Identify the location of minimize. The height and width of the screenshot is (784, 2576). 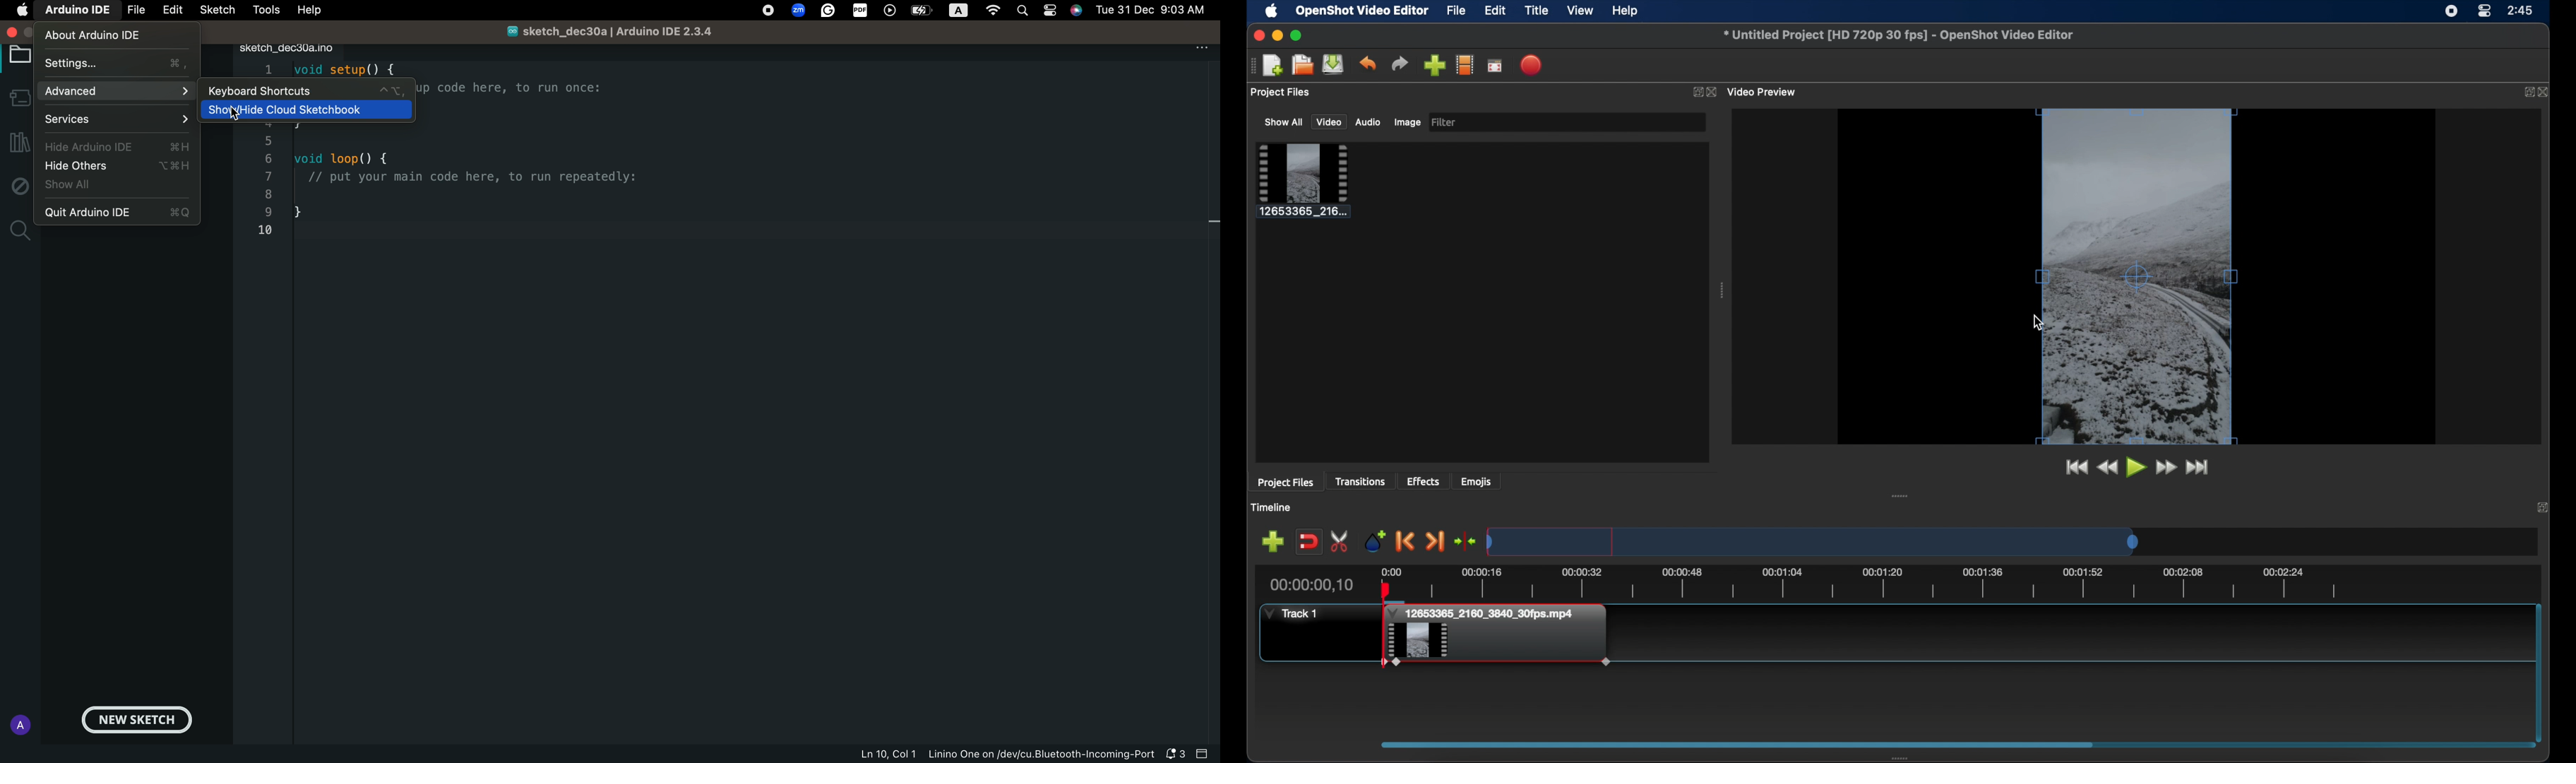
(1277, 35).